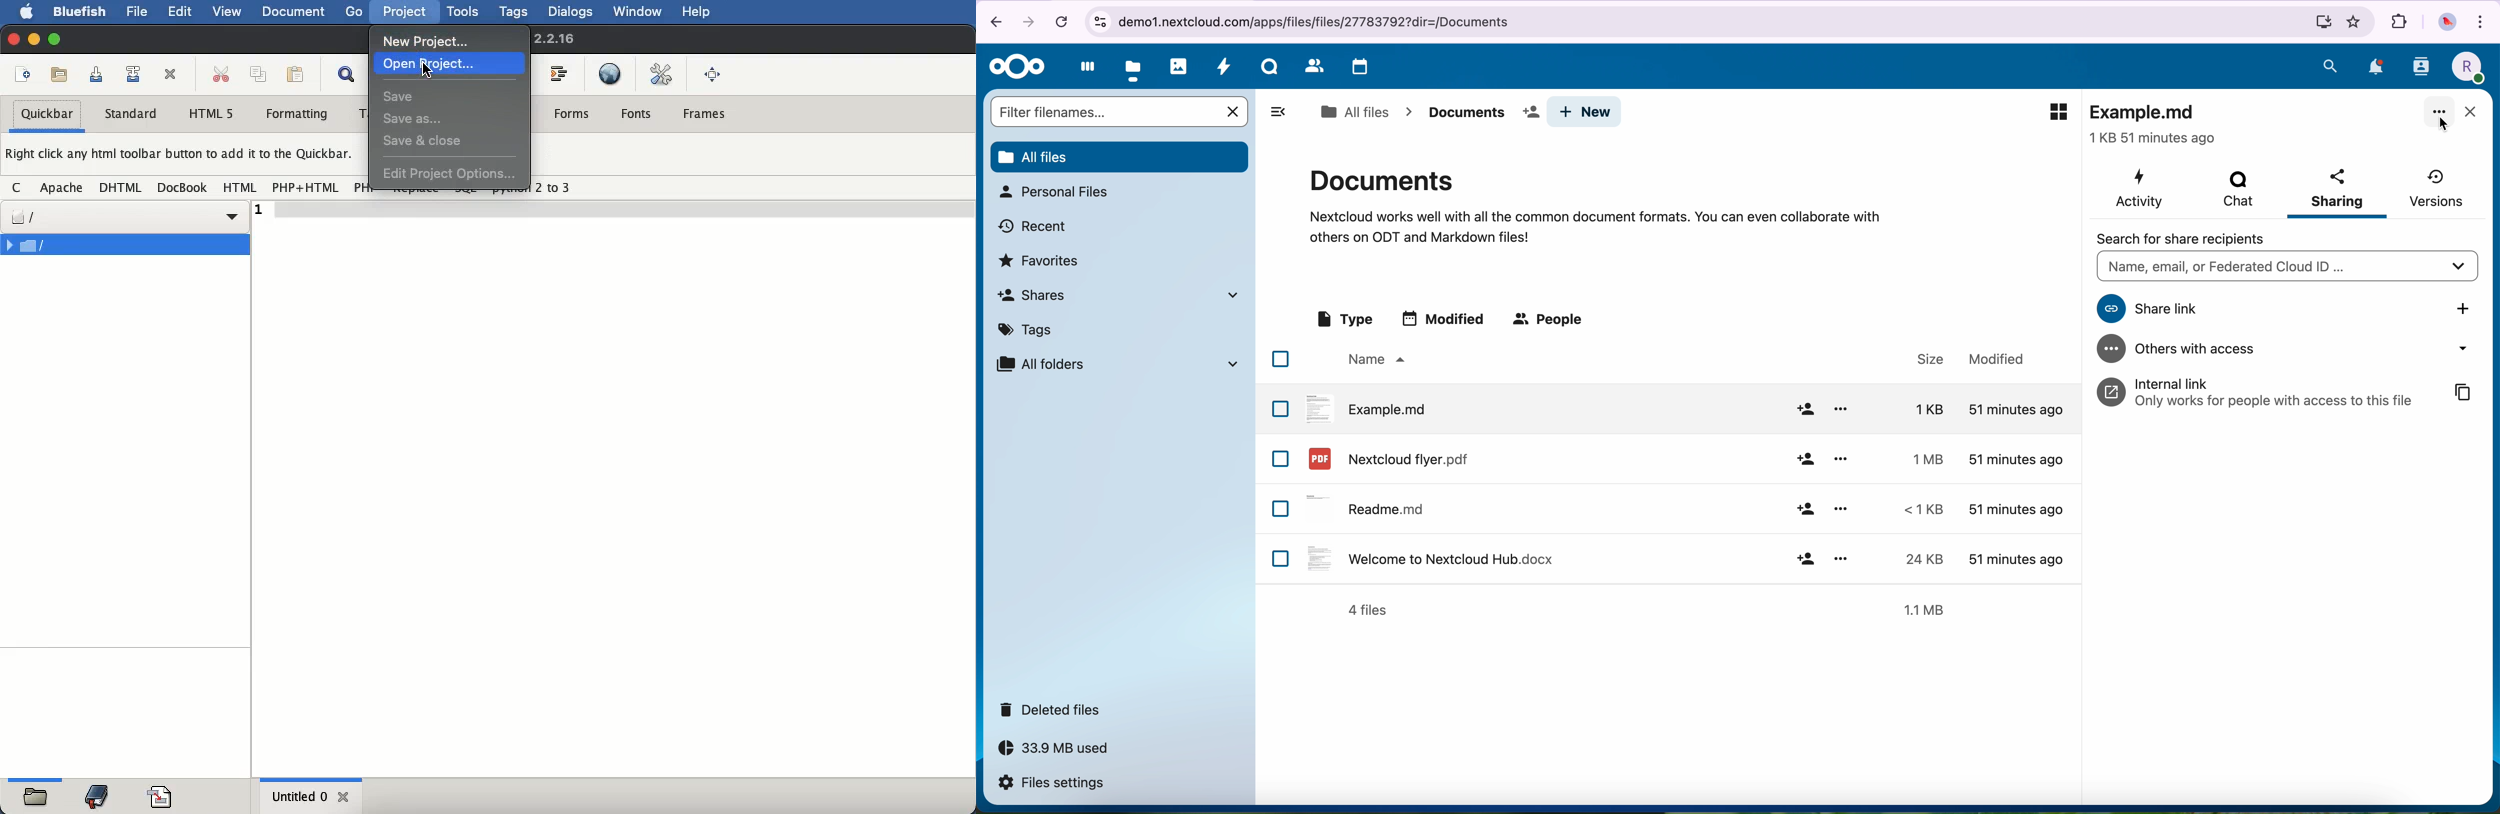 This screenshot has height=840, width=2520. What do you see at coordinates (1235, 112) in the screenshot?
I see `cancel` at bounding box center [1235, 112].